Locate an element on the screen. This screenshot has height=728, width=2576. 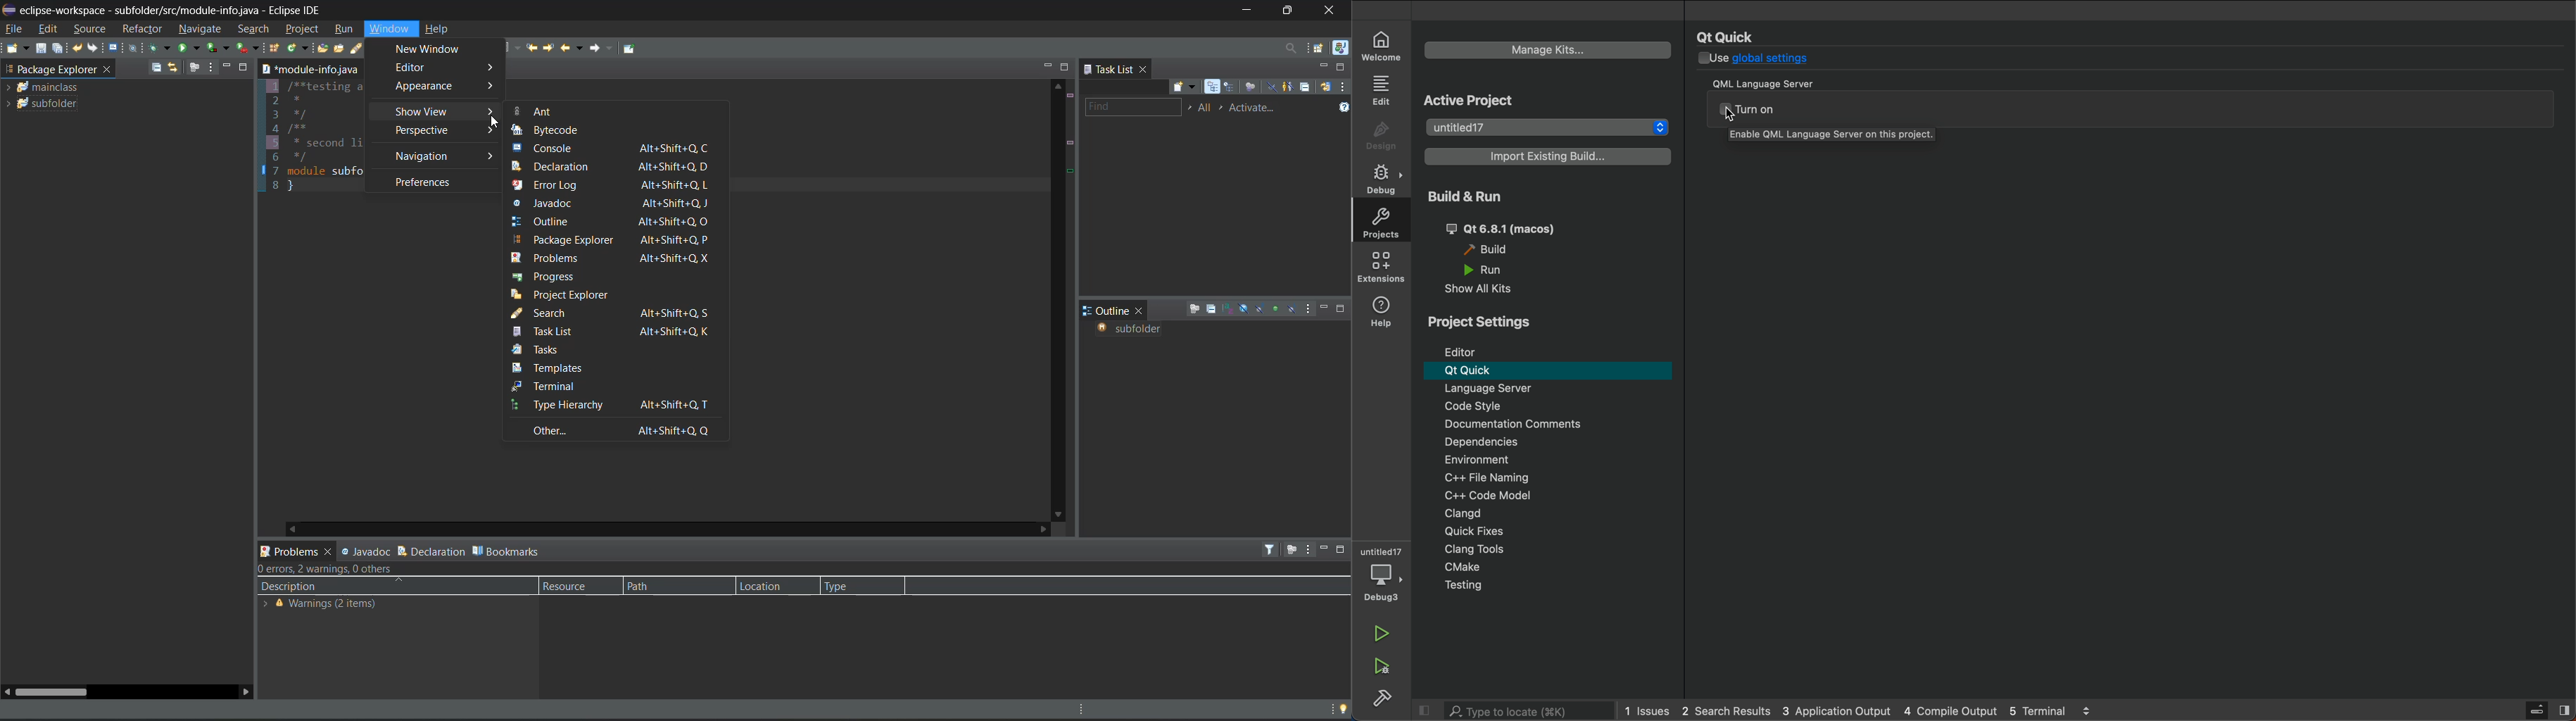
edit task working sets is located at coordinates (1206, 108).